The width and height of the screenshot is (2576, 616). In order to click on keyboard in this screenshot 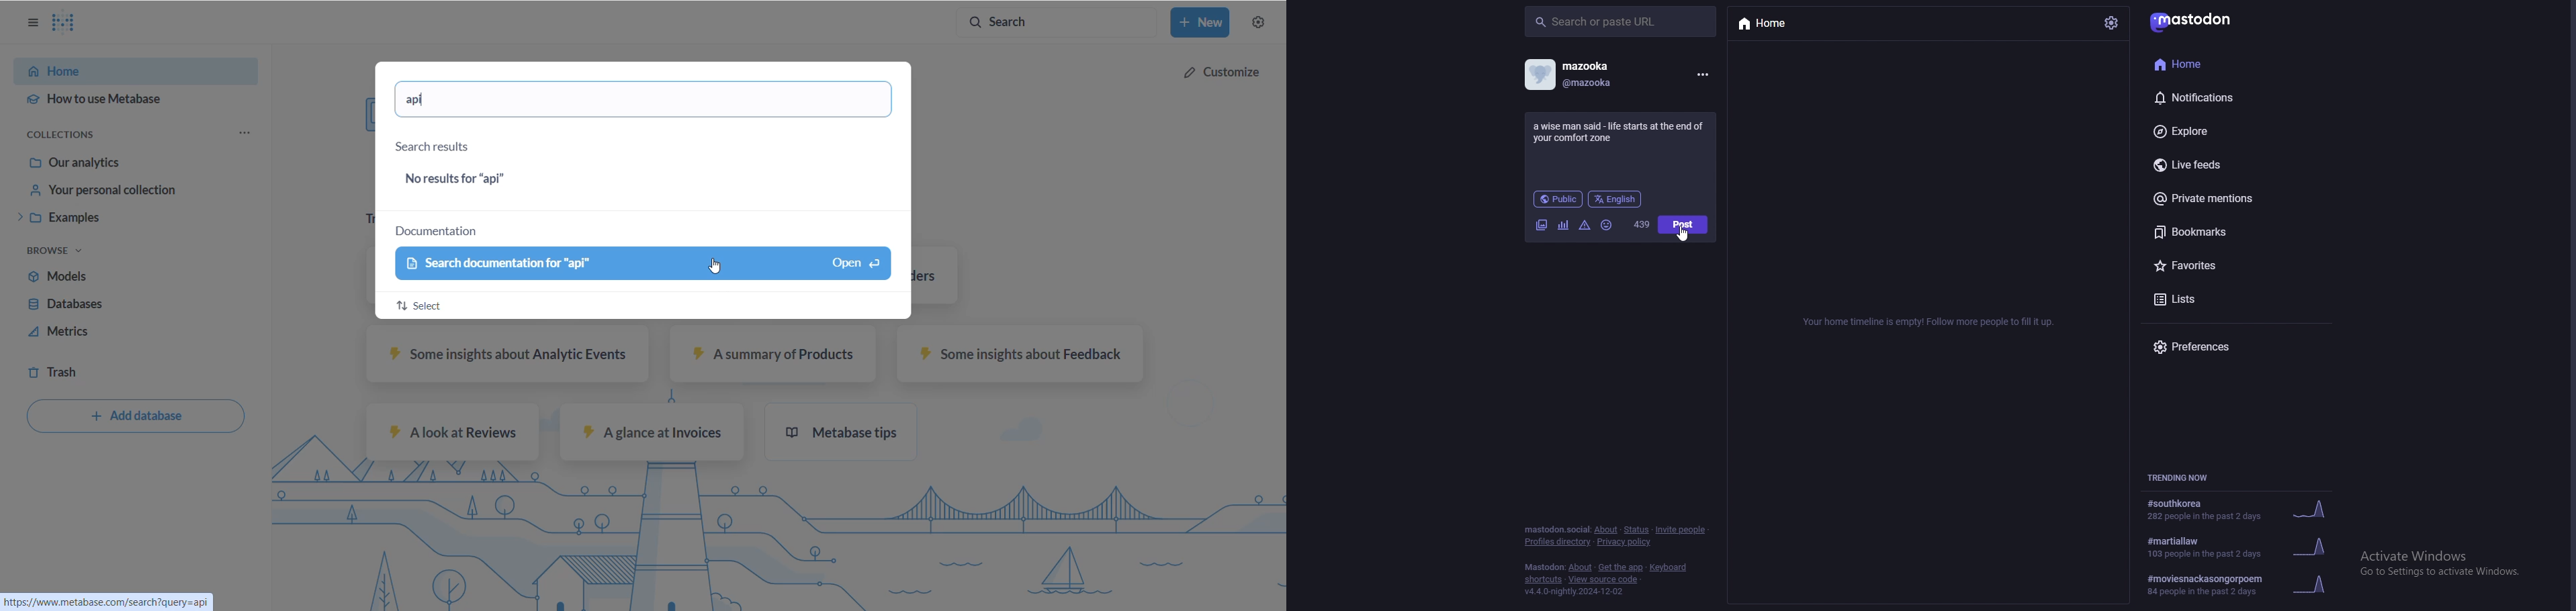, I will do `click(1671, 567)`.